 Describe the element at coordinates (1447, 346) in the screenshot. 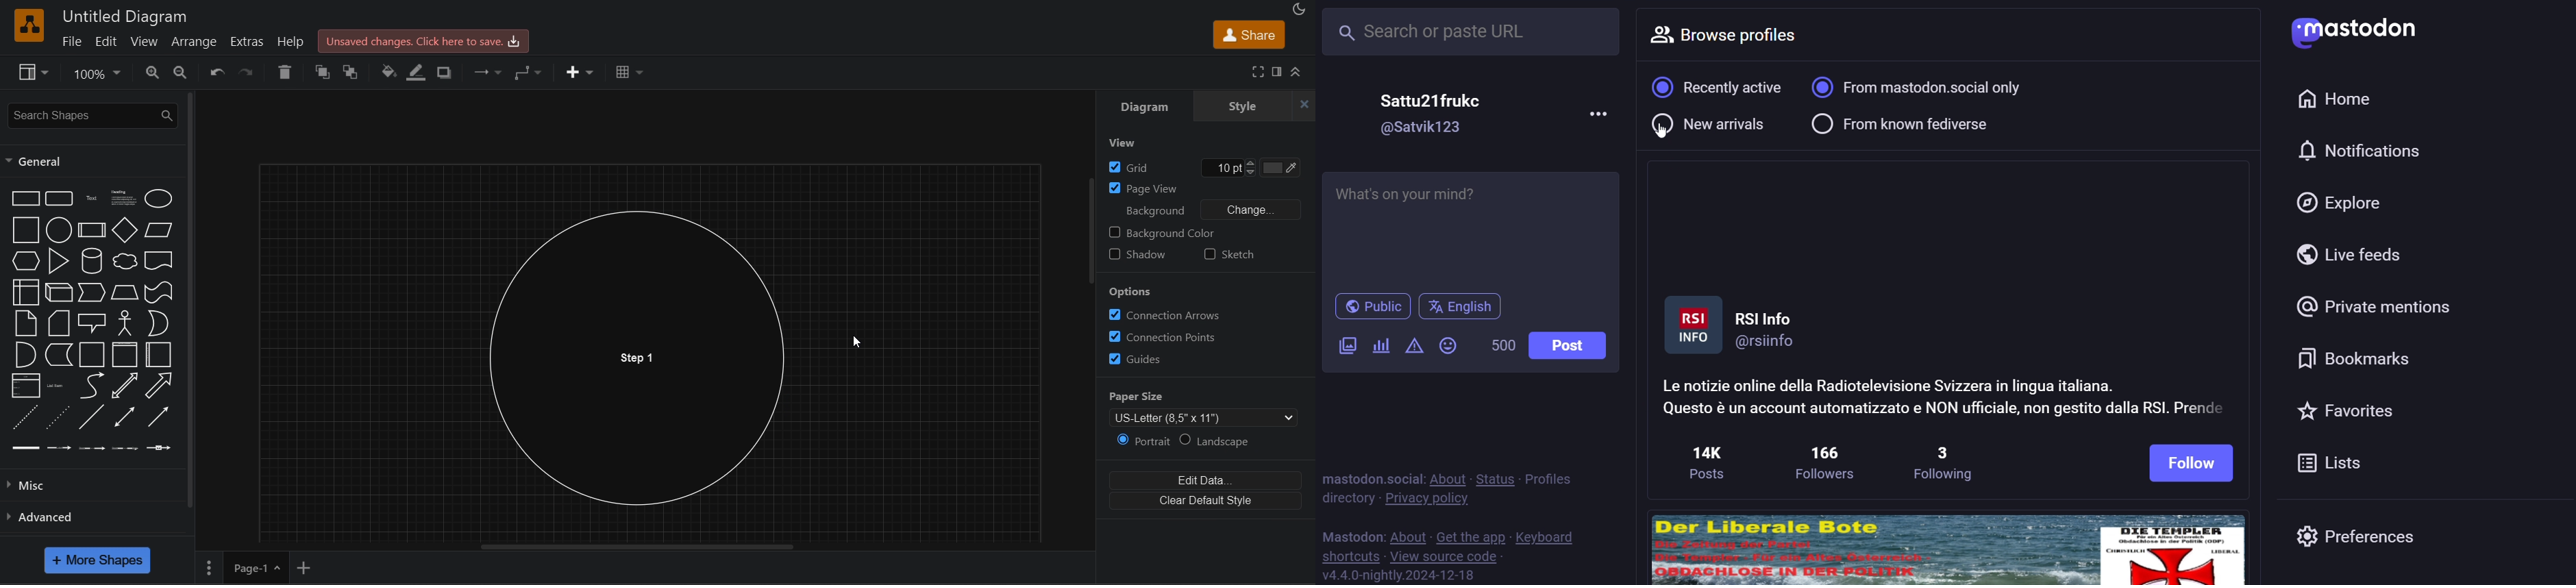

I see `emoji` at that location.